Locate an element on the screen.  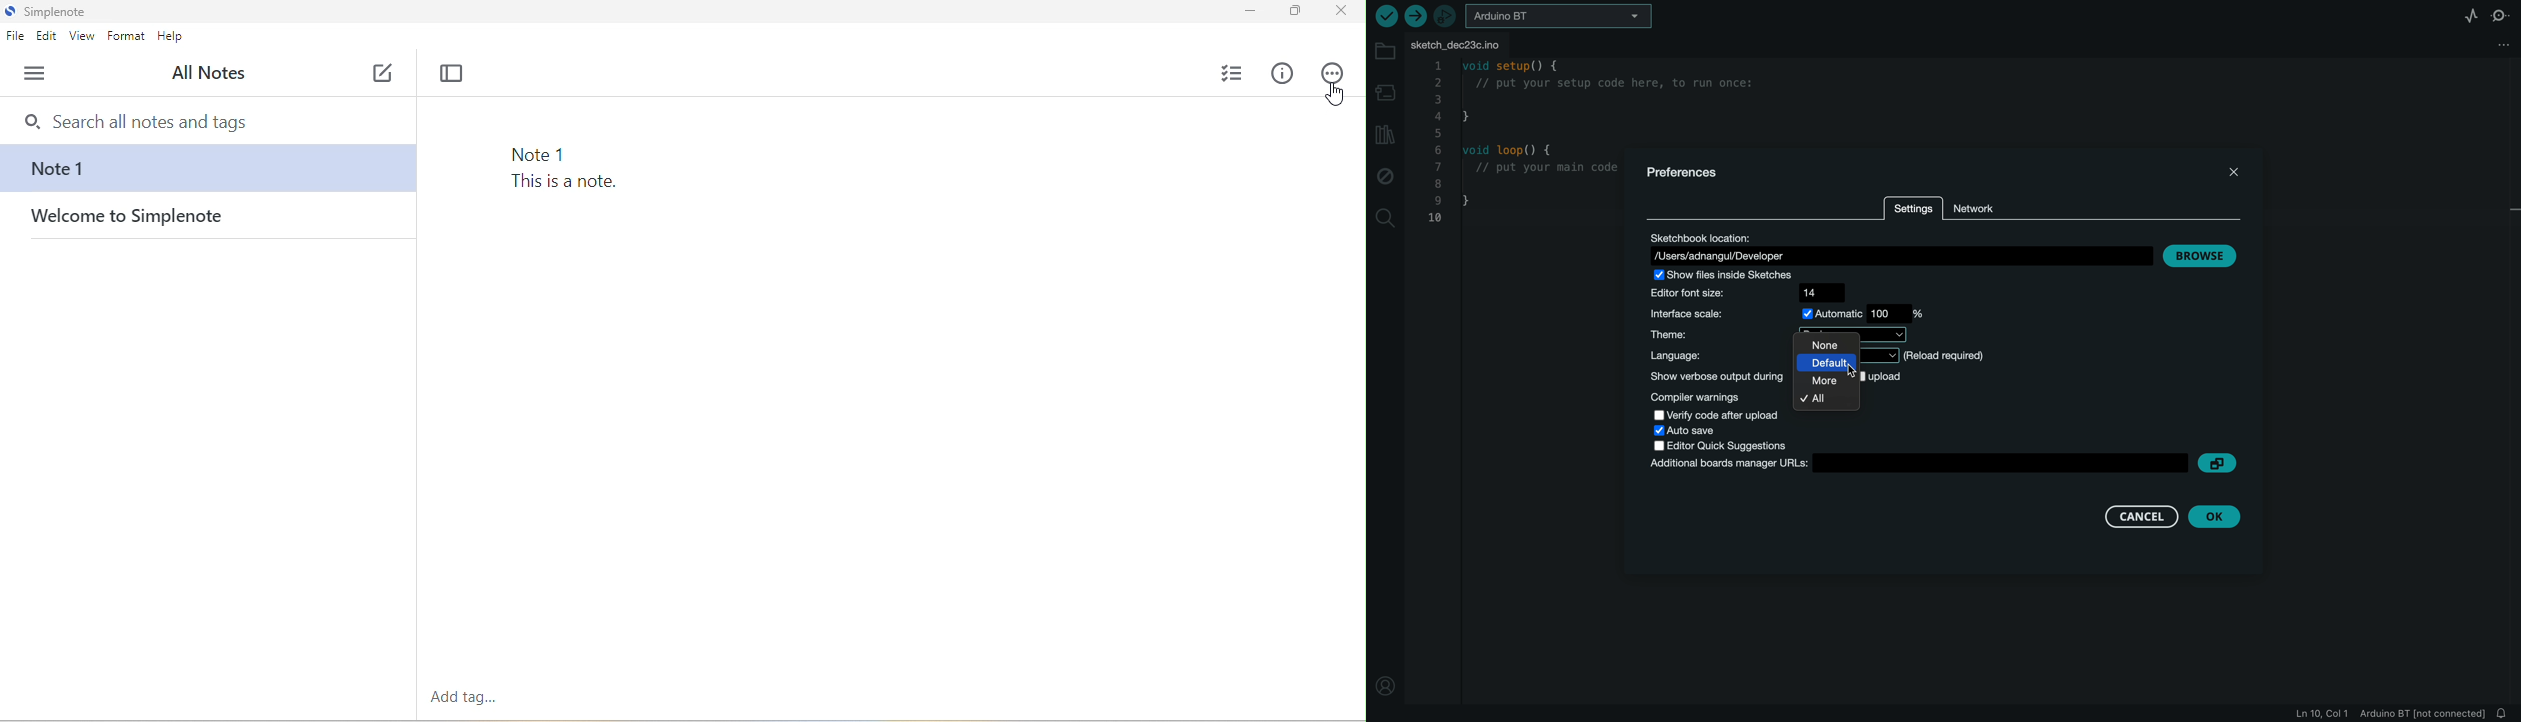
file is located at coordinates (15, 37).